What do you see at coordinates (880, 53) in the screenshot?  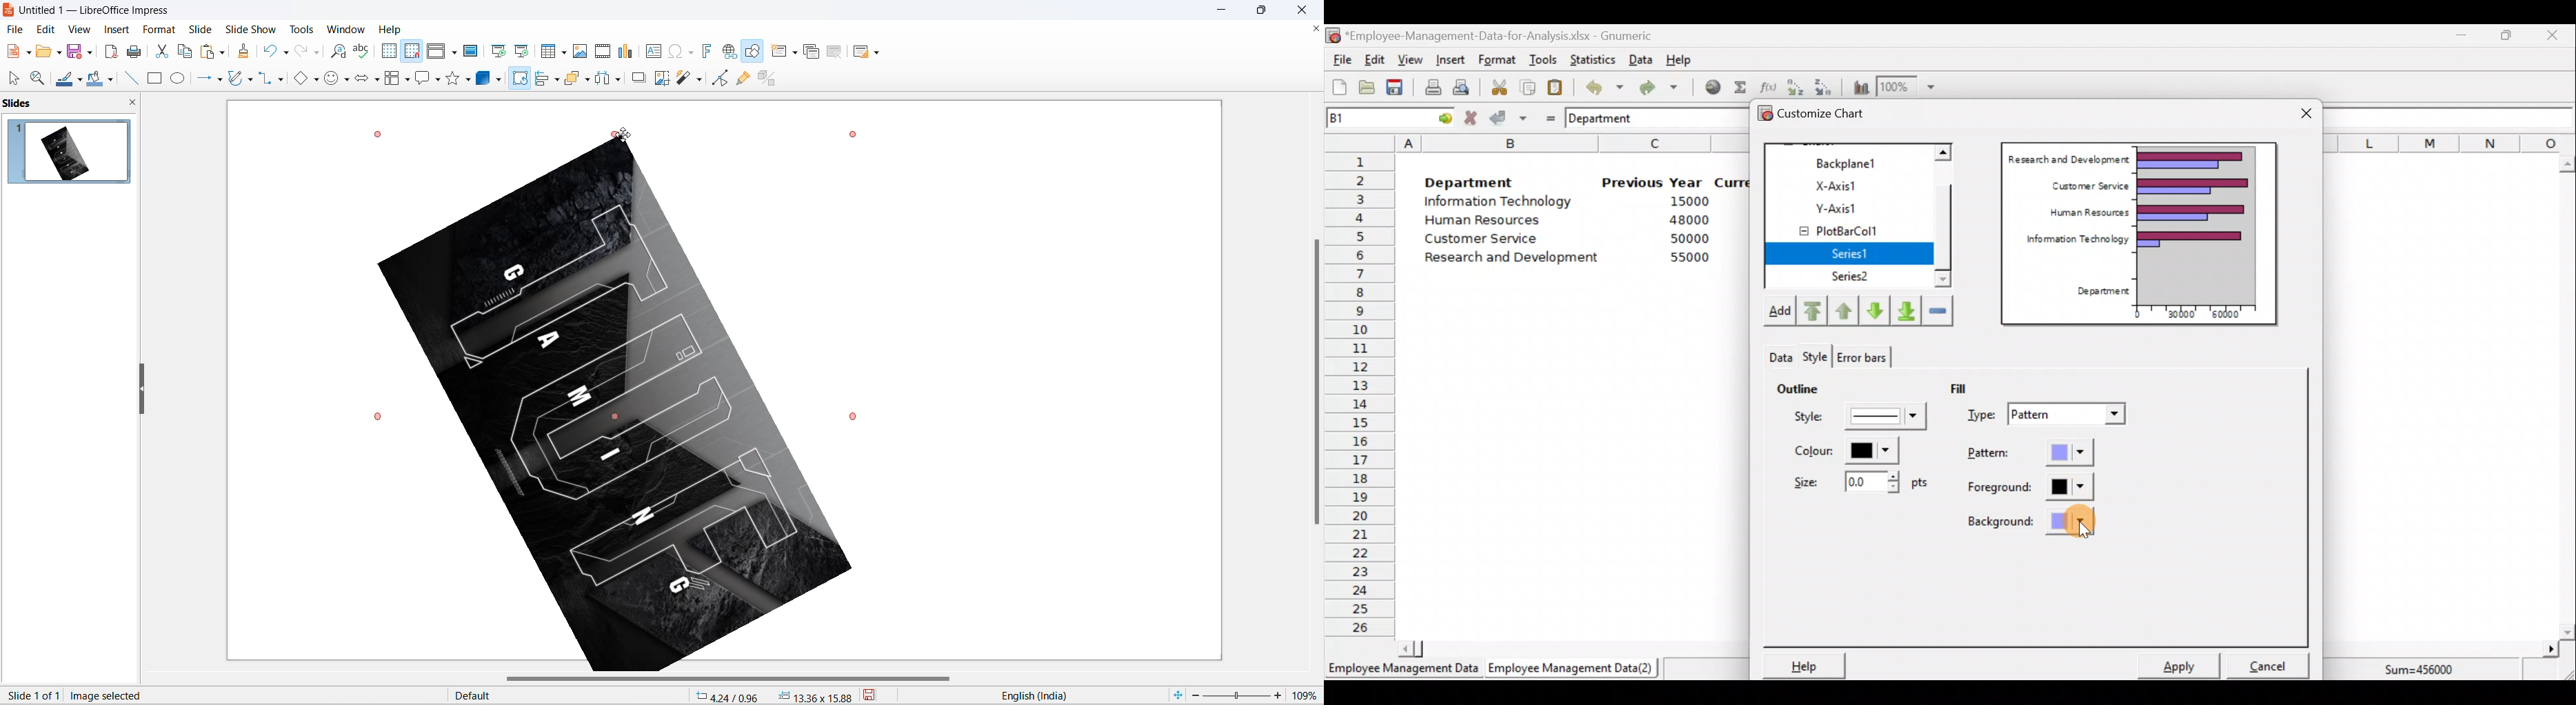 I see `Slide layout options` at bounding box center [880, 53].